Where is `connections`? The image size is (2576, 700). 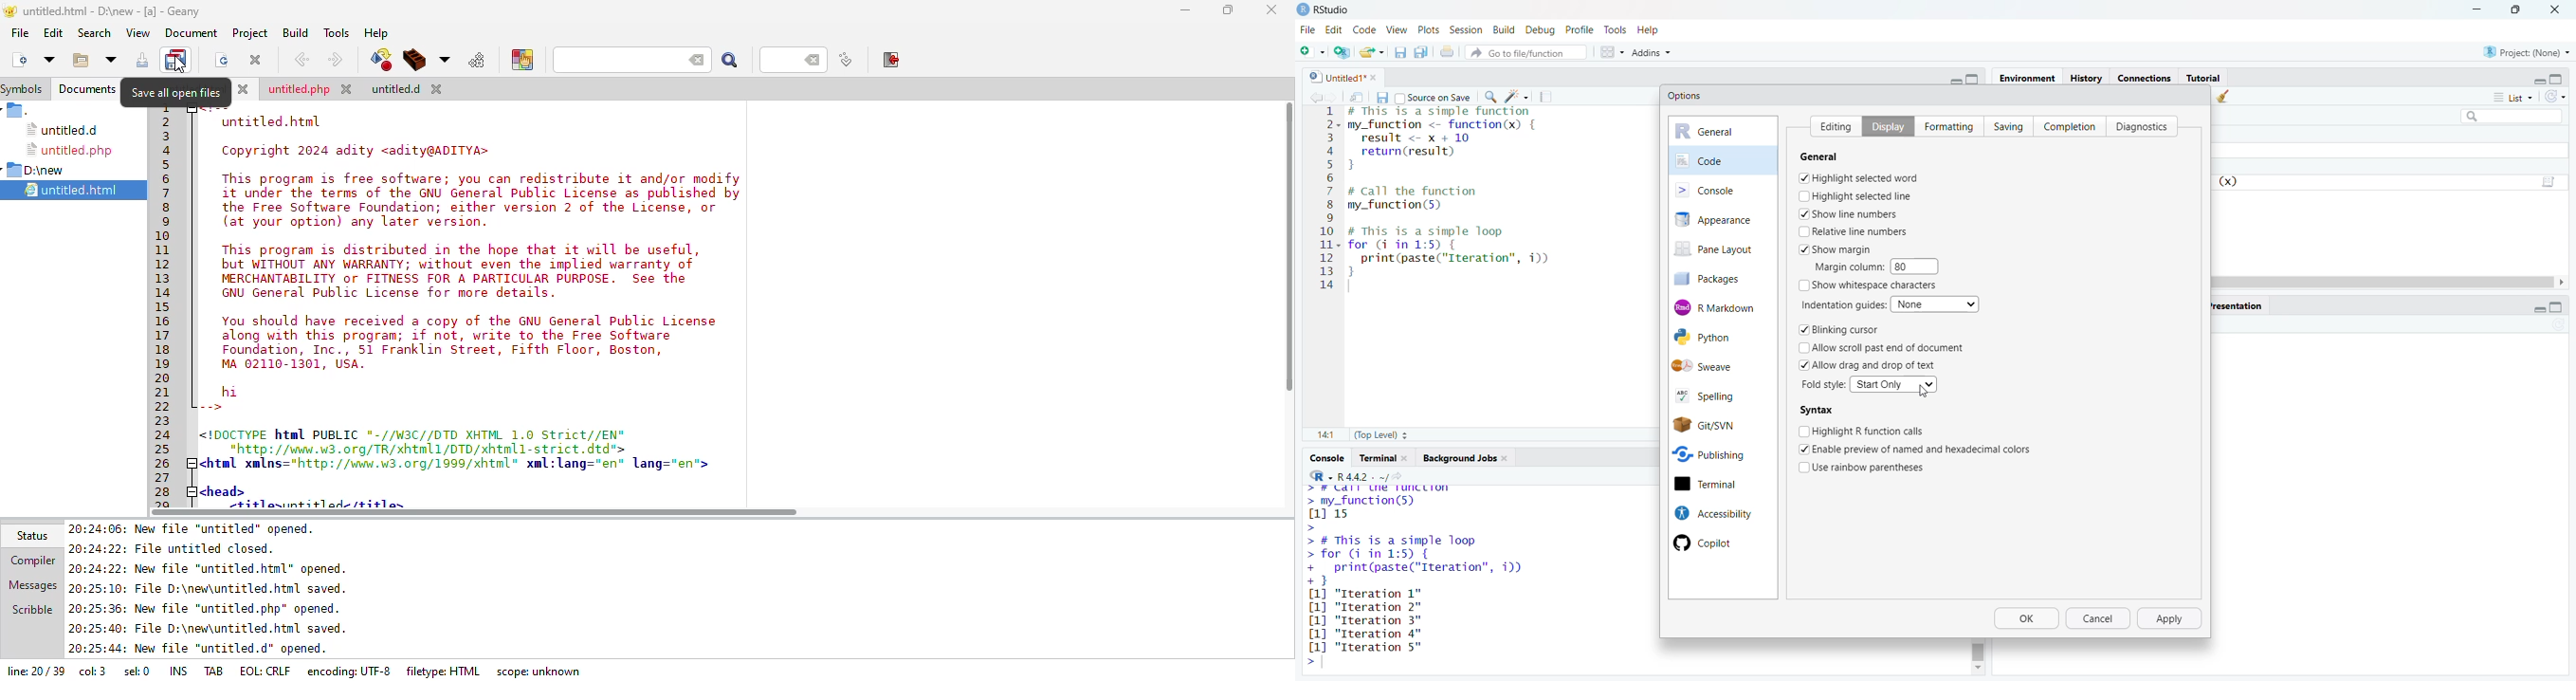
connections is located at coordinates (2143, 76).